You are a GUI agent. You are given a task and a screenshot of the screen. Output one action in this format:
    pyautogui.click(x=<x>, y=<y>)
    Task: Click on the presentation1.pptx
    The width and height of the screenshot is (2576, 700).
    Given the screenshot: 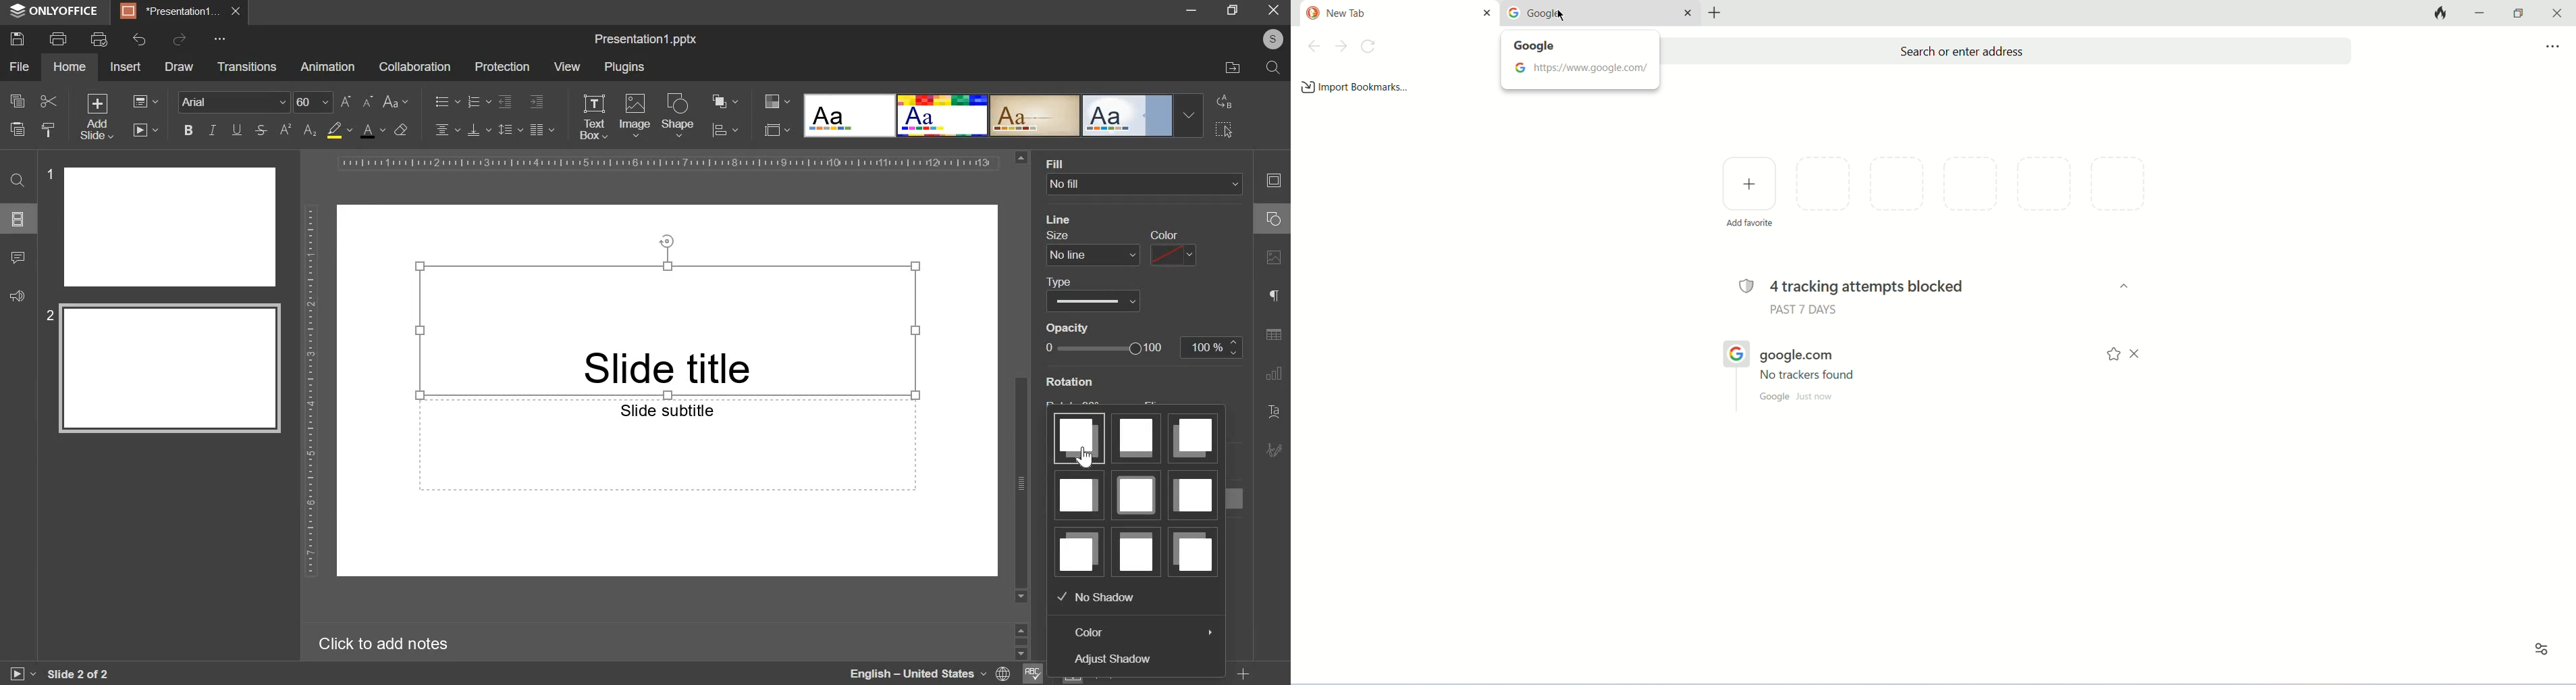 What is the action you would take?
    pyautogui.click(x=647, y=36)
    